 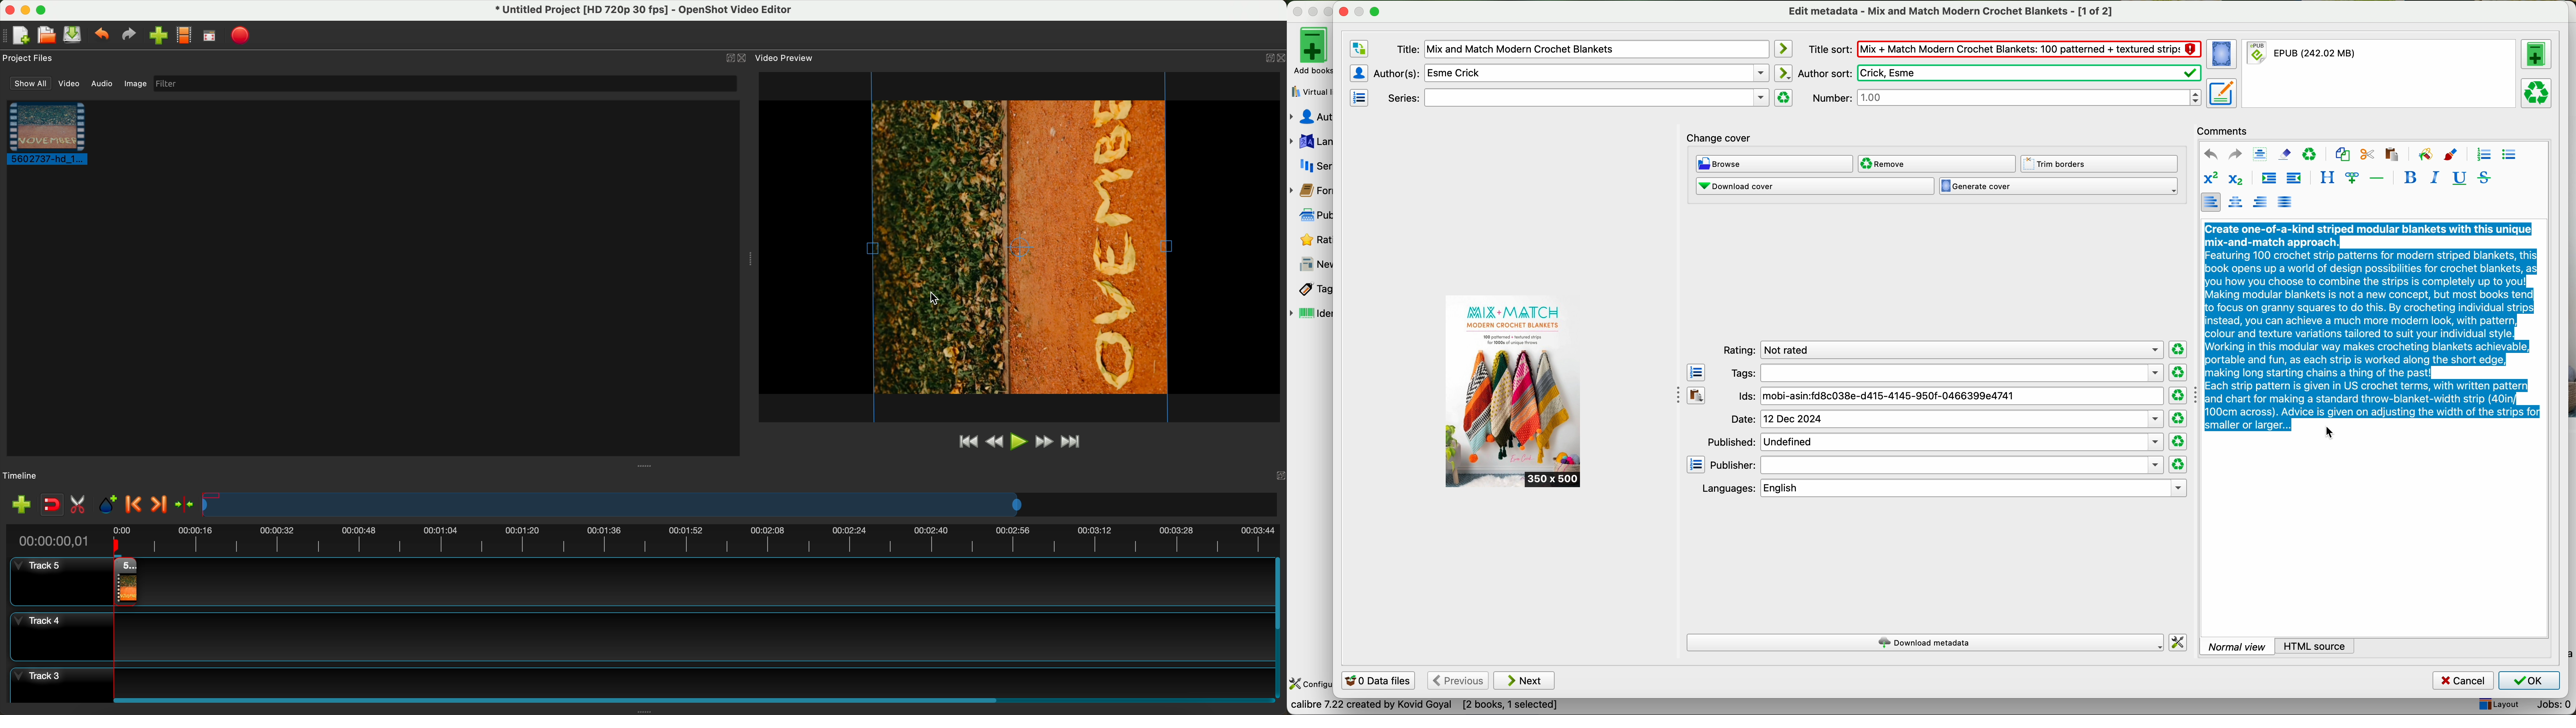 I want to click on clear rating, so click(x=2179, y=442).